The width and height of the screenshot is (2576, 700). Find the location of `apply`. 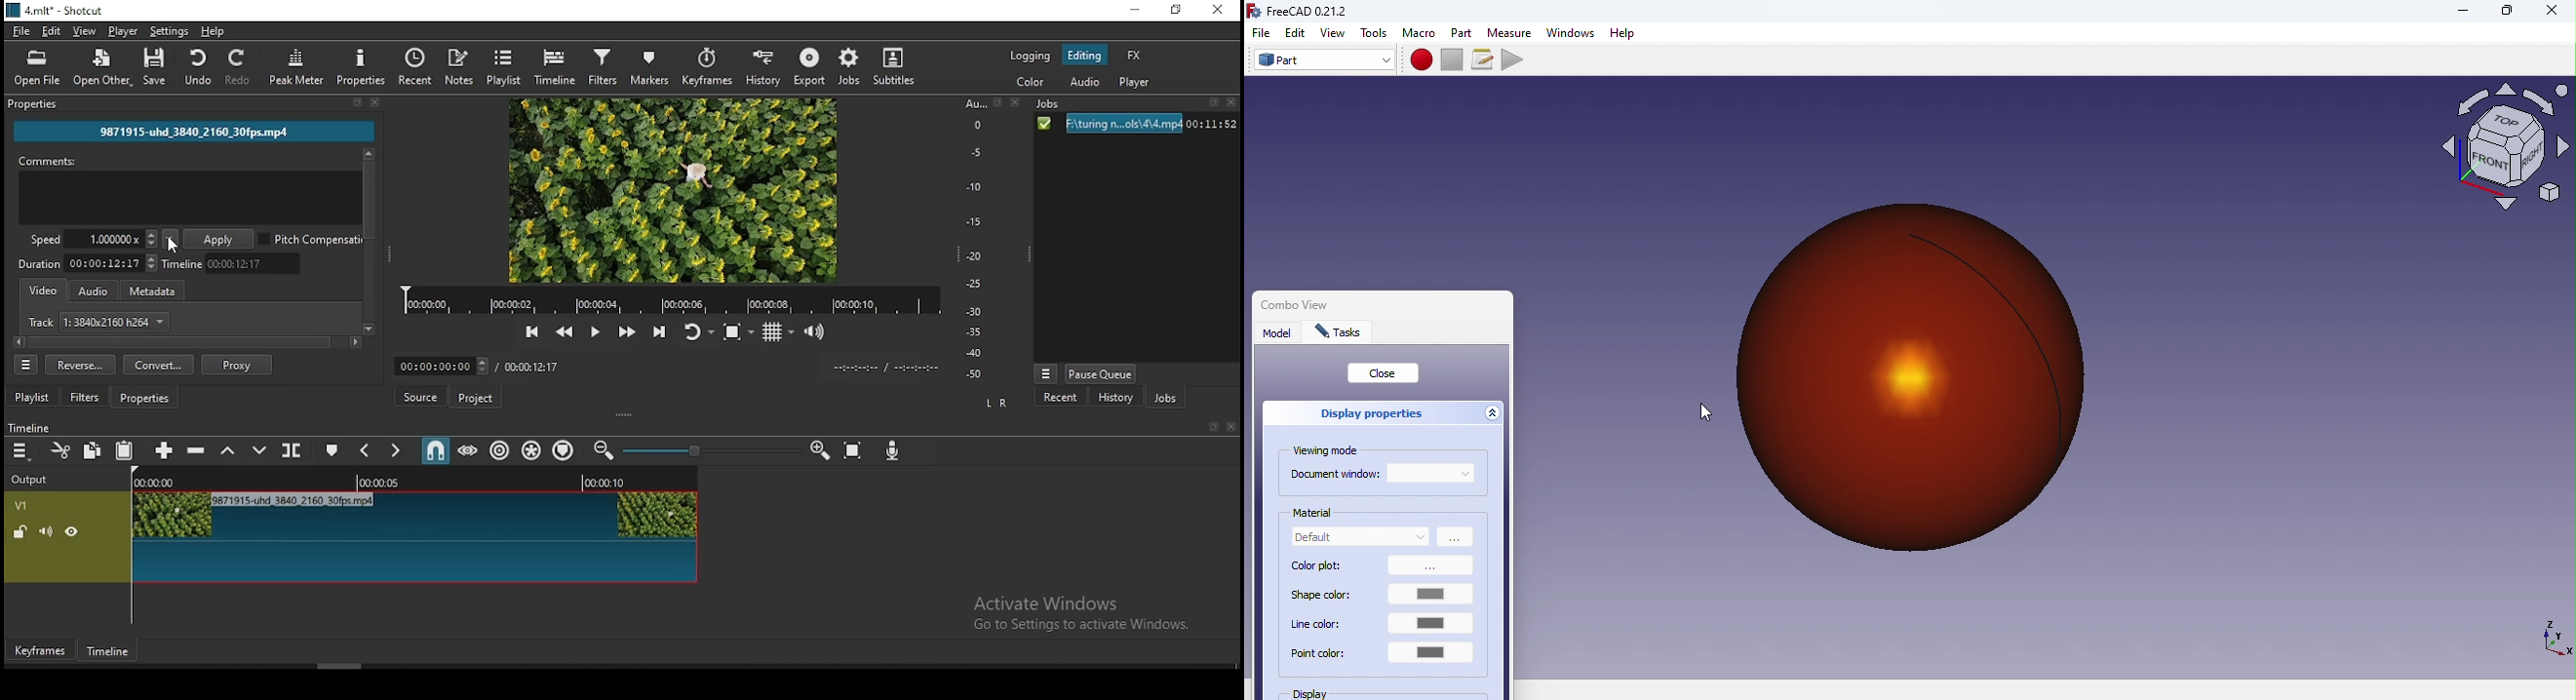

apply is located at coordinates (221, 240).